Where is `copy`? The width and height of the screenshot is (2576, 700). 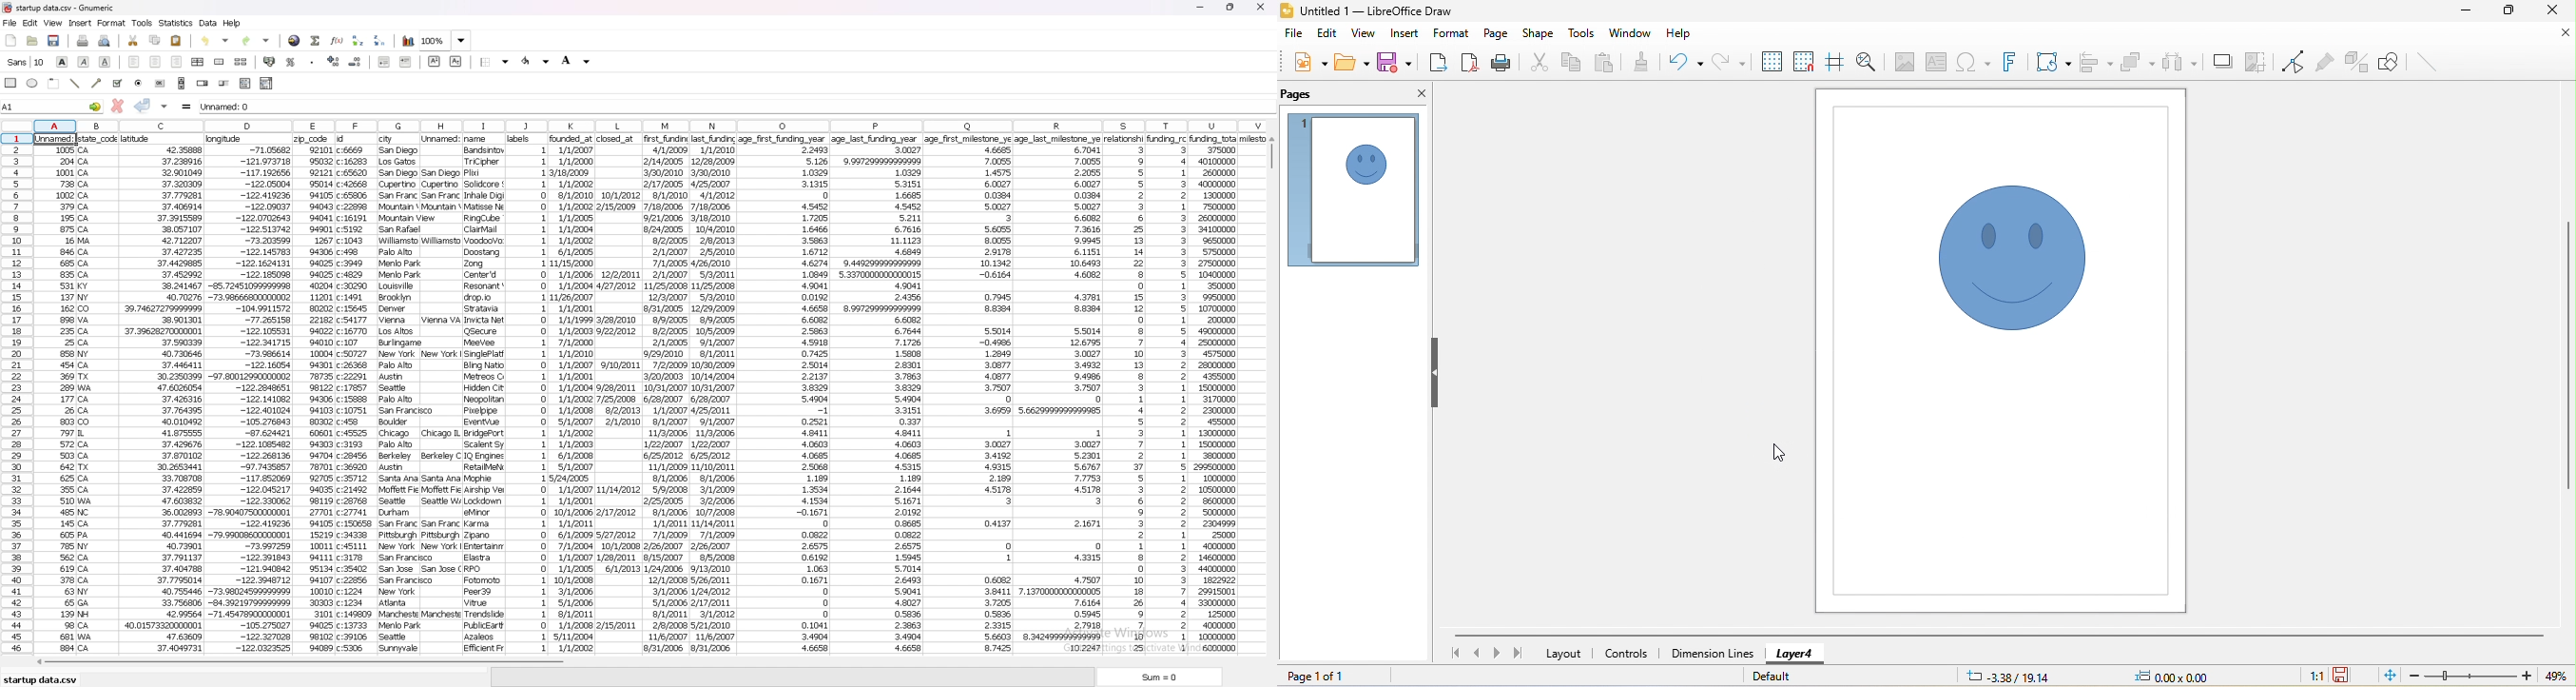
copy is located at coordinates (155, 40).